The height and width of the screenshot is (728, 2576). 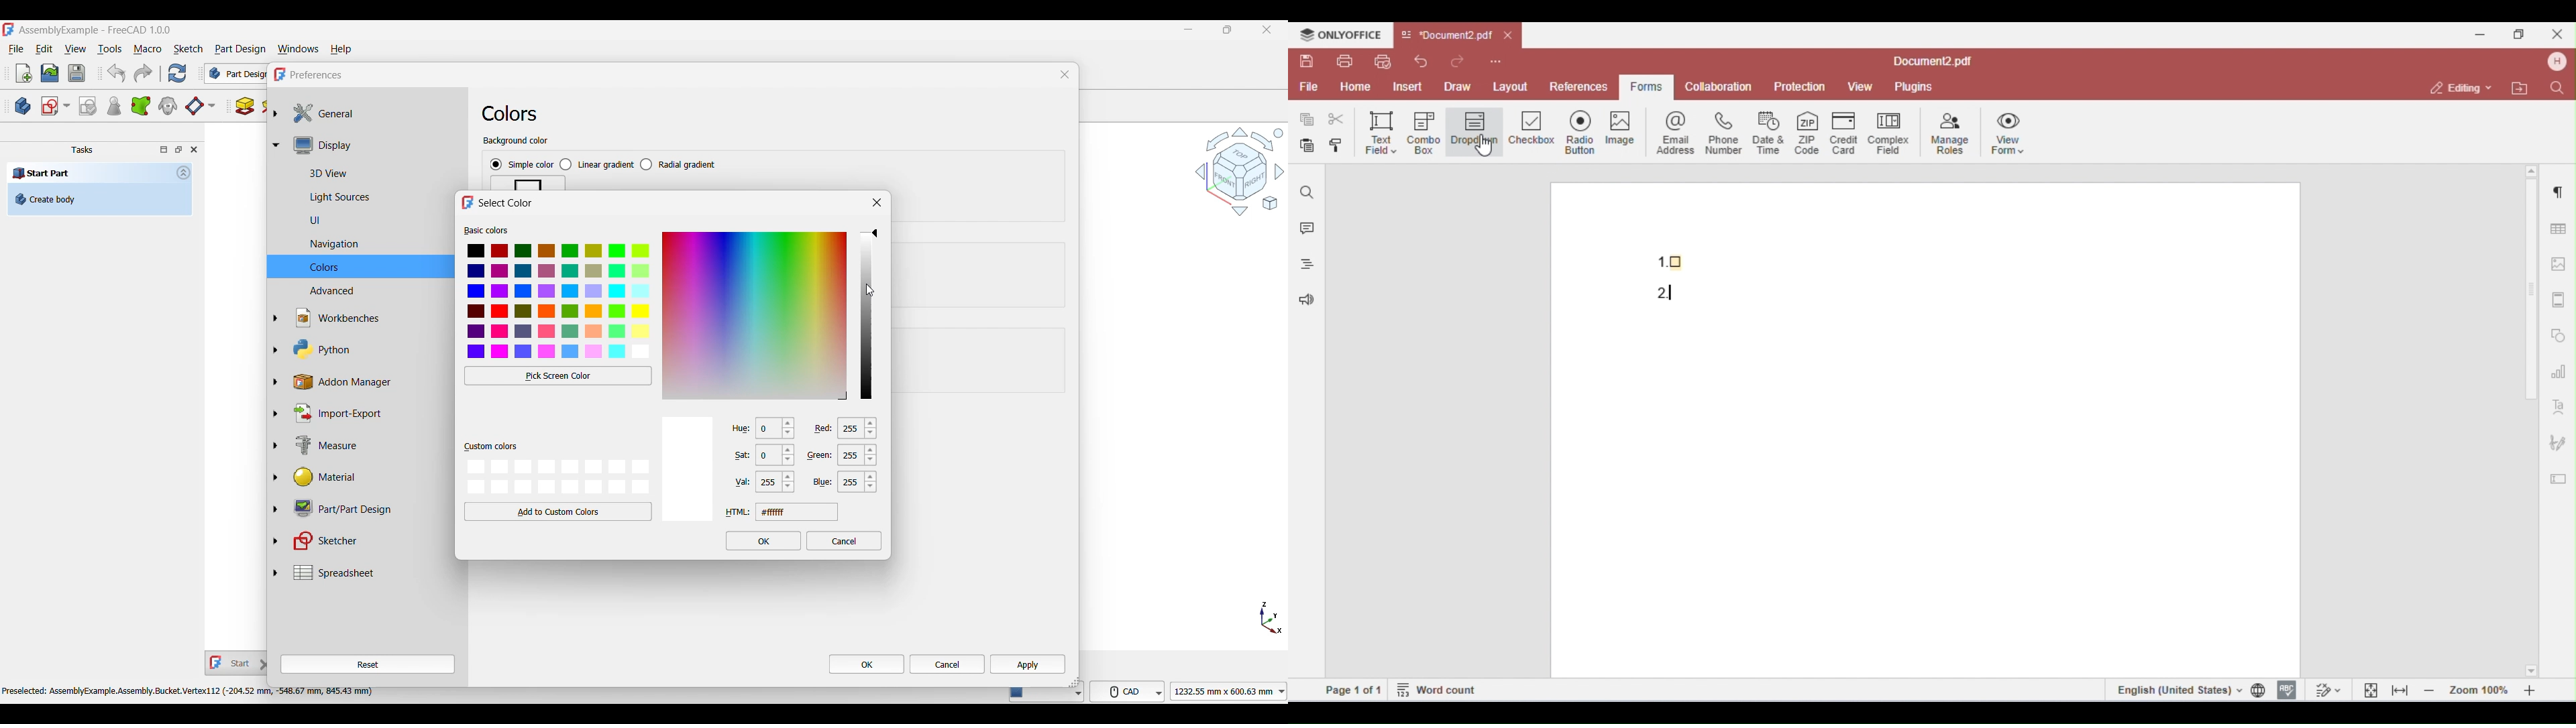 What do you see at coordinates (877, 202) in the screenshot?
I see `Close` at bounding box center [877, 202].